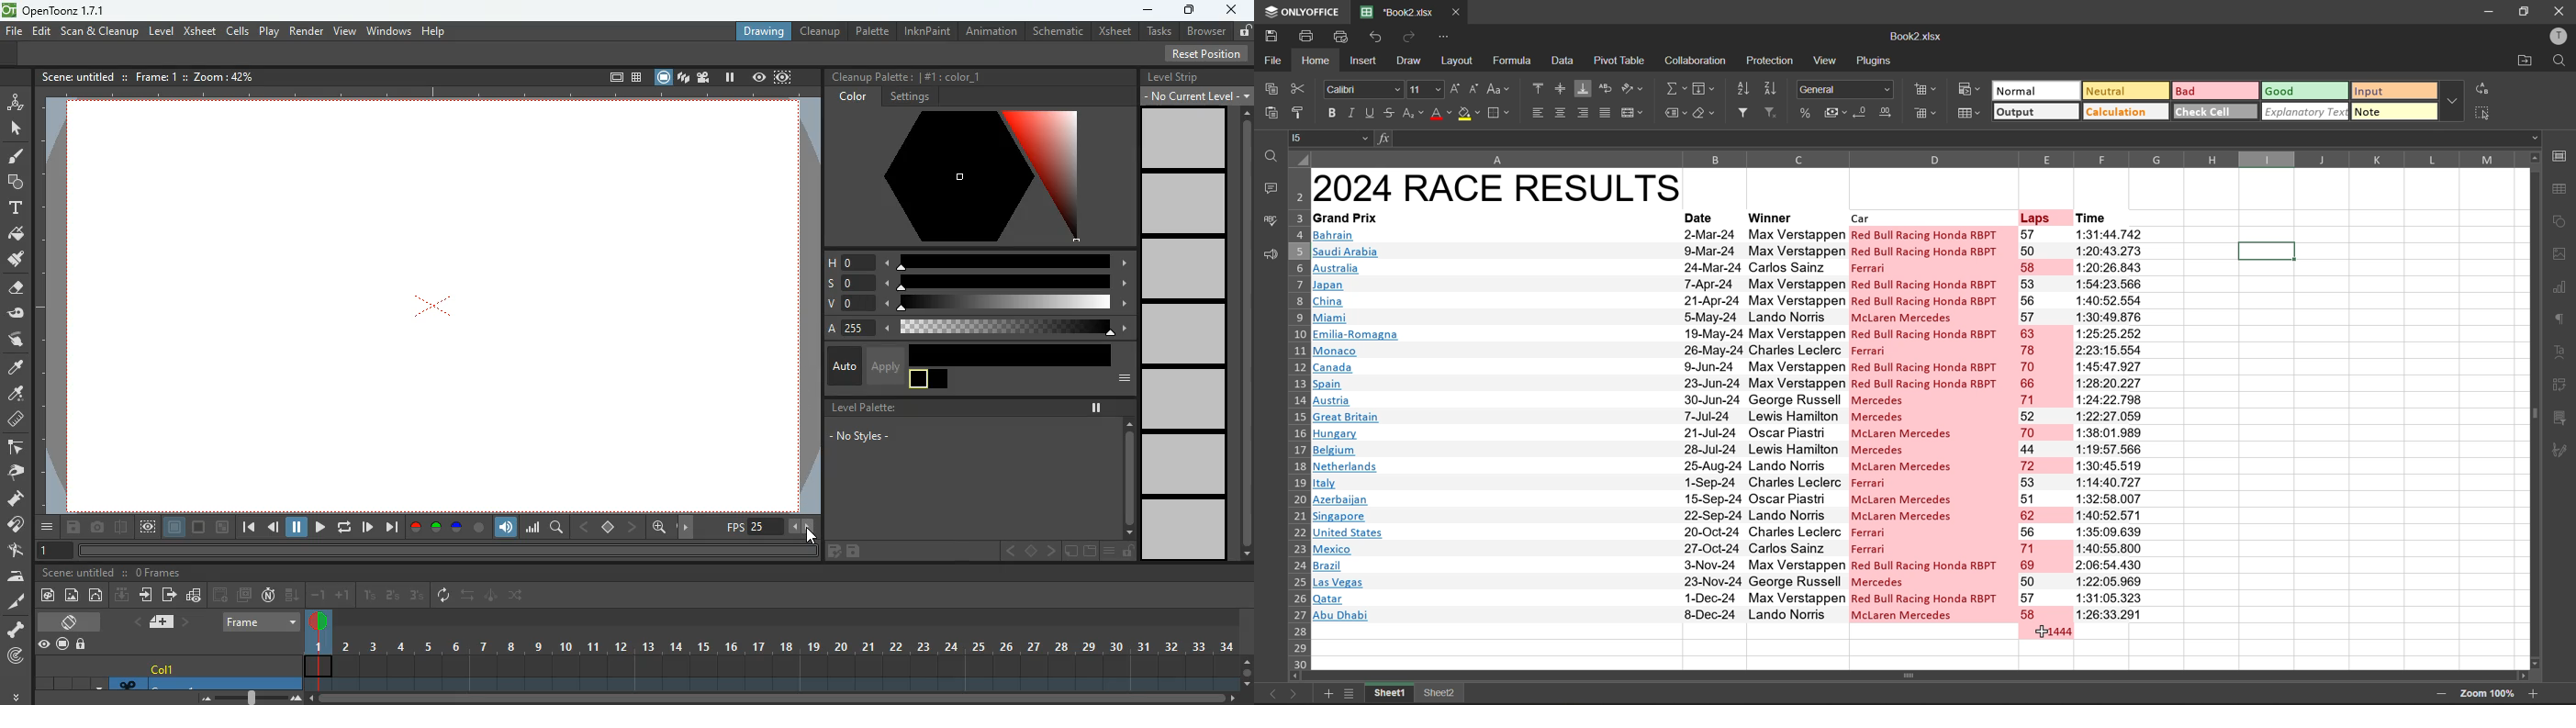 The image size is (2576, 728). I want to click on sheet list, so click(1349, 693).